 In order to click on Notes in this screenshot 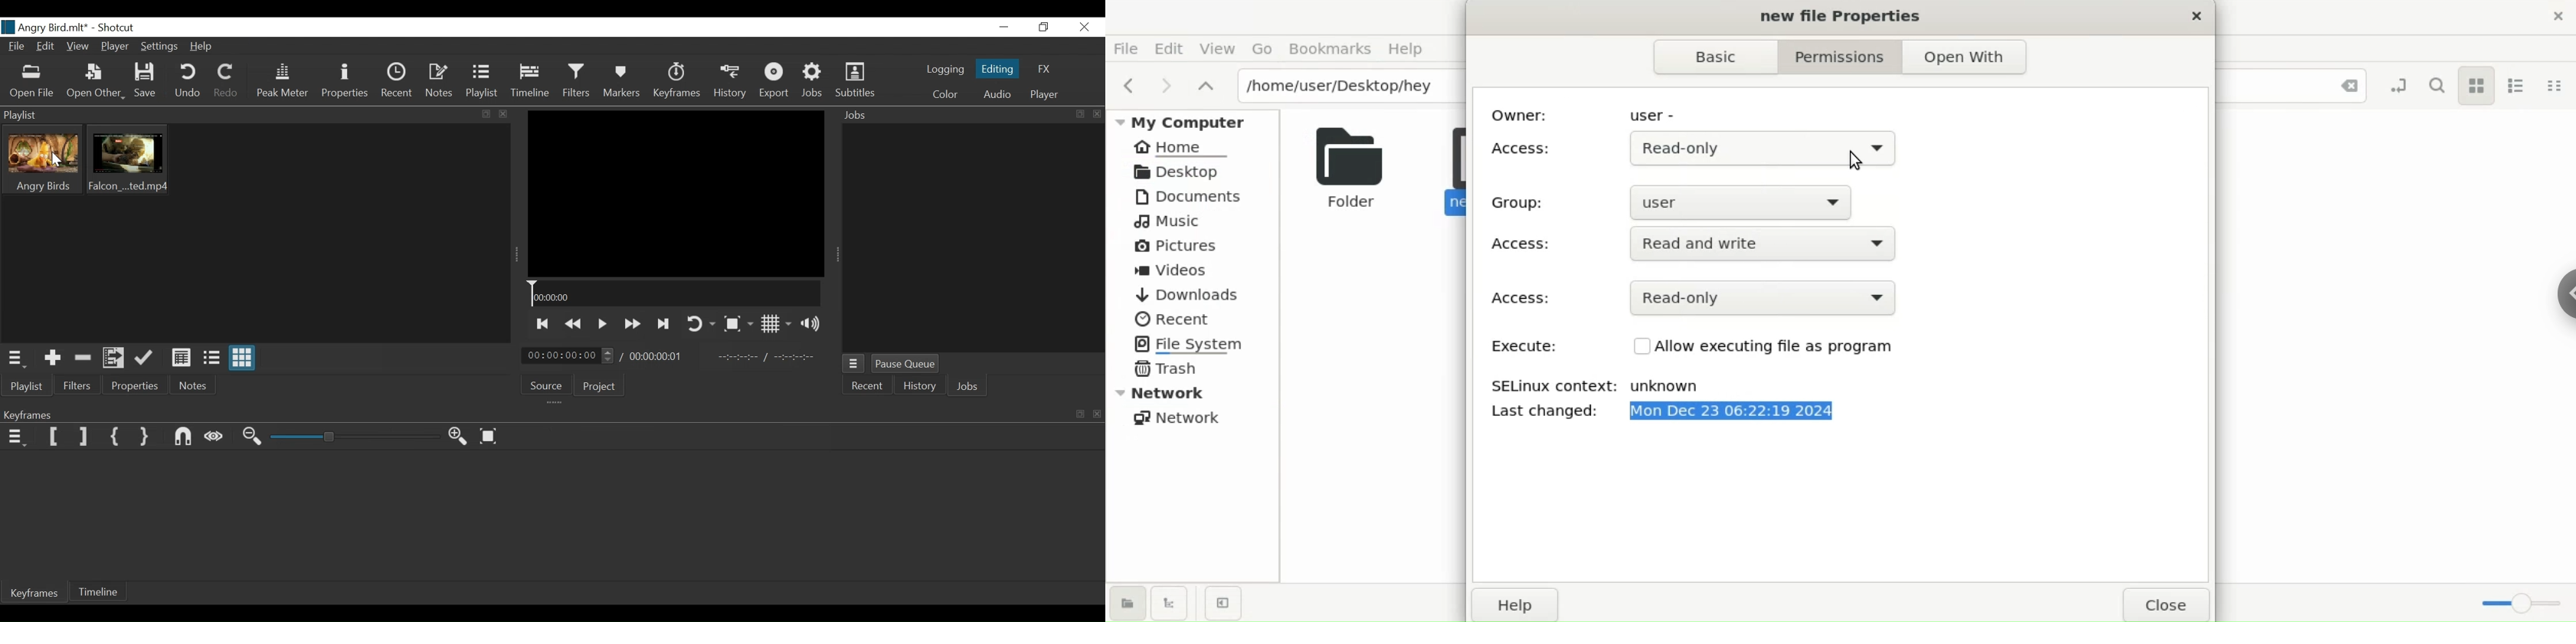, I will do `click(191, 385)`.